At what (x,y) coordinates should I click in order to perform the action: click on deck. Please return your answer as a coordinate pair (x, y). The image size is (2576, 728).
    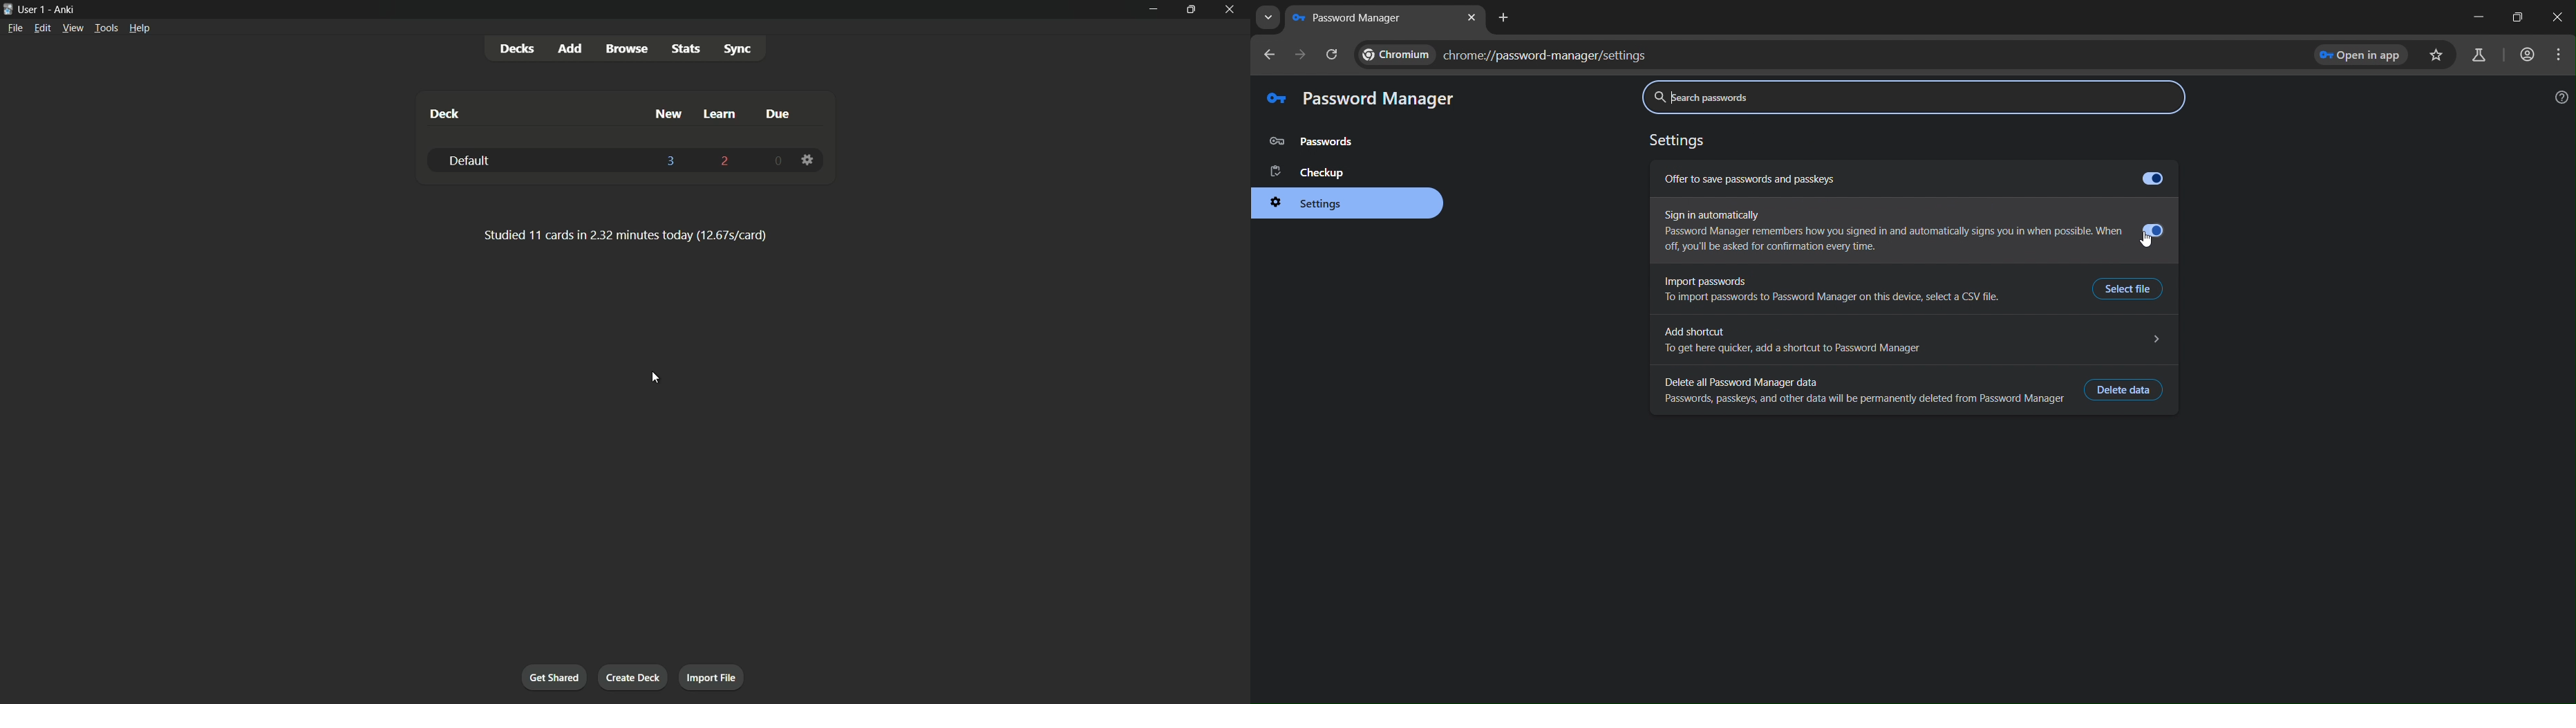
    Looking at the image, I should click on (445, 115).